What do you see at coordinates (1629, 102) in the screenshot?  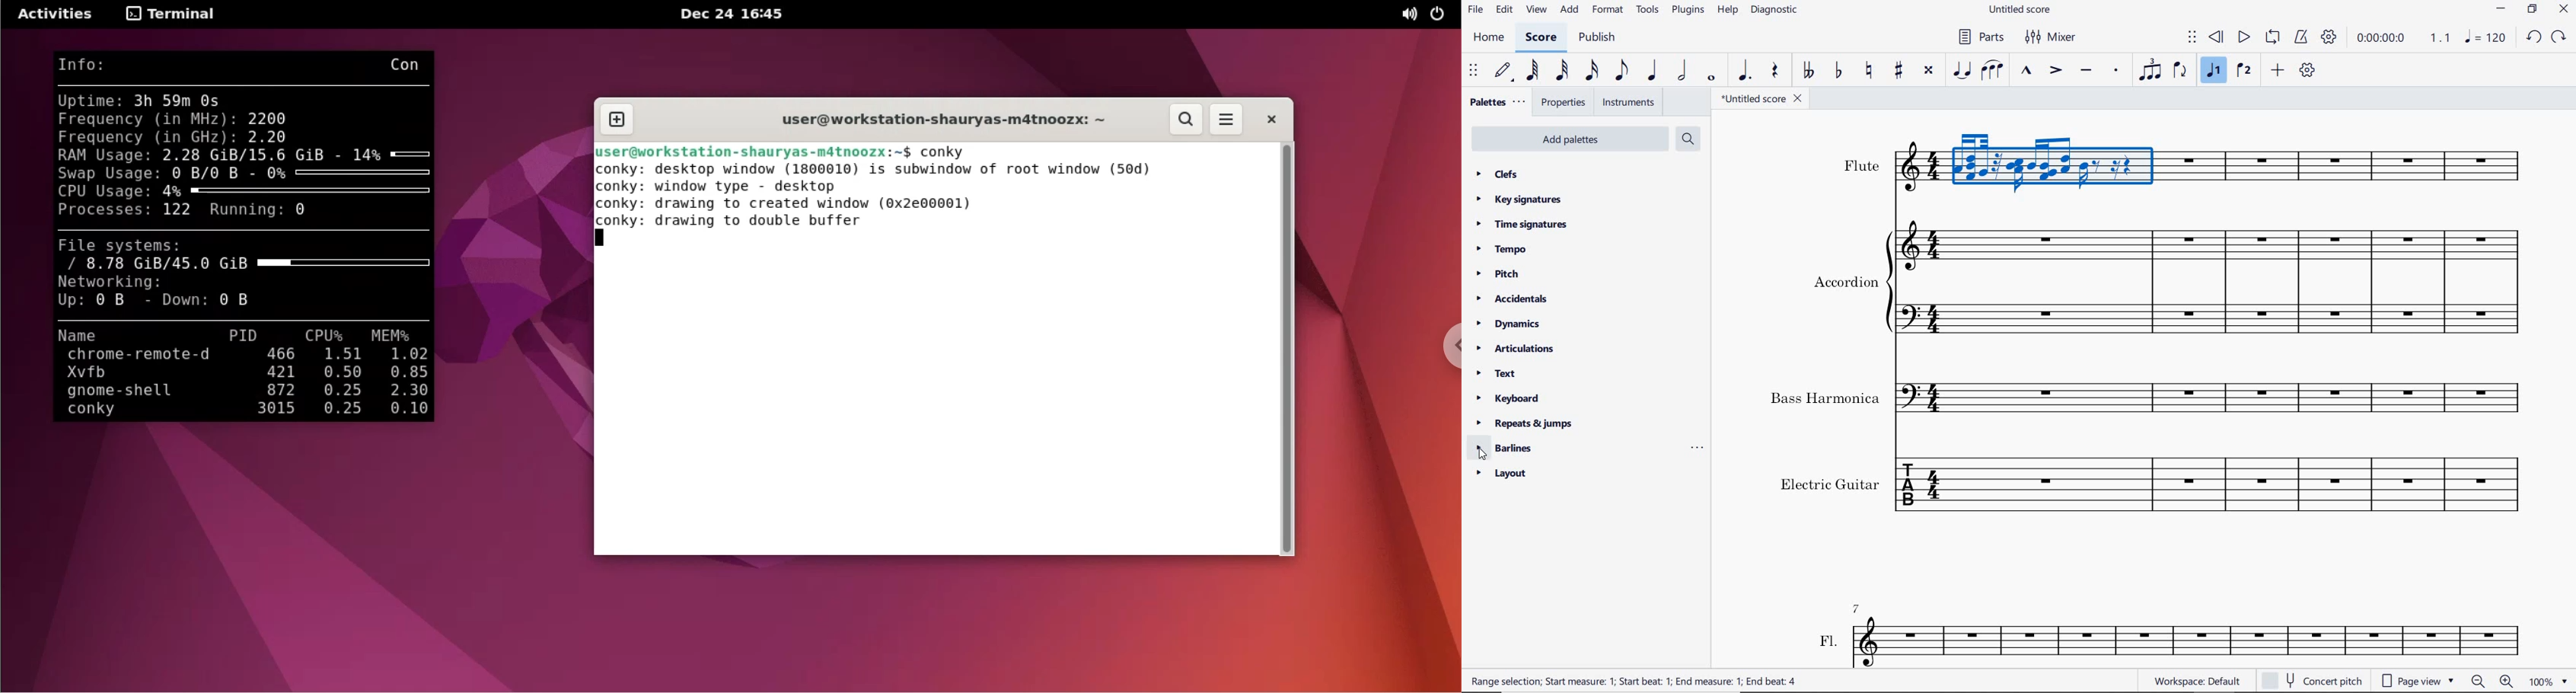 I see `instruments` at bounding box center [1629, 102].